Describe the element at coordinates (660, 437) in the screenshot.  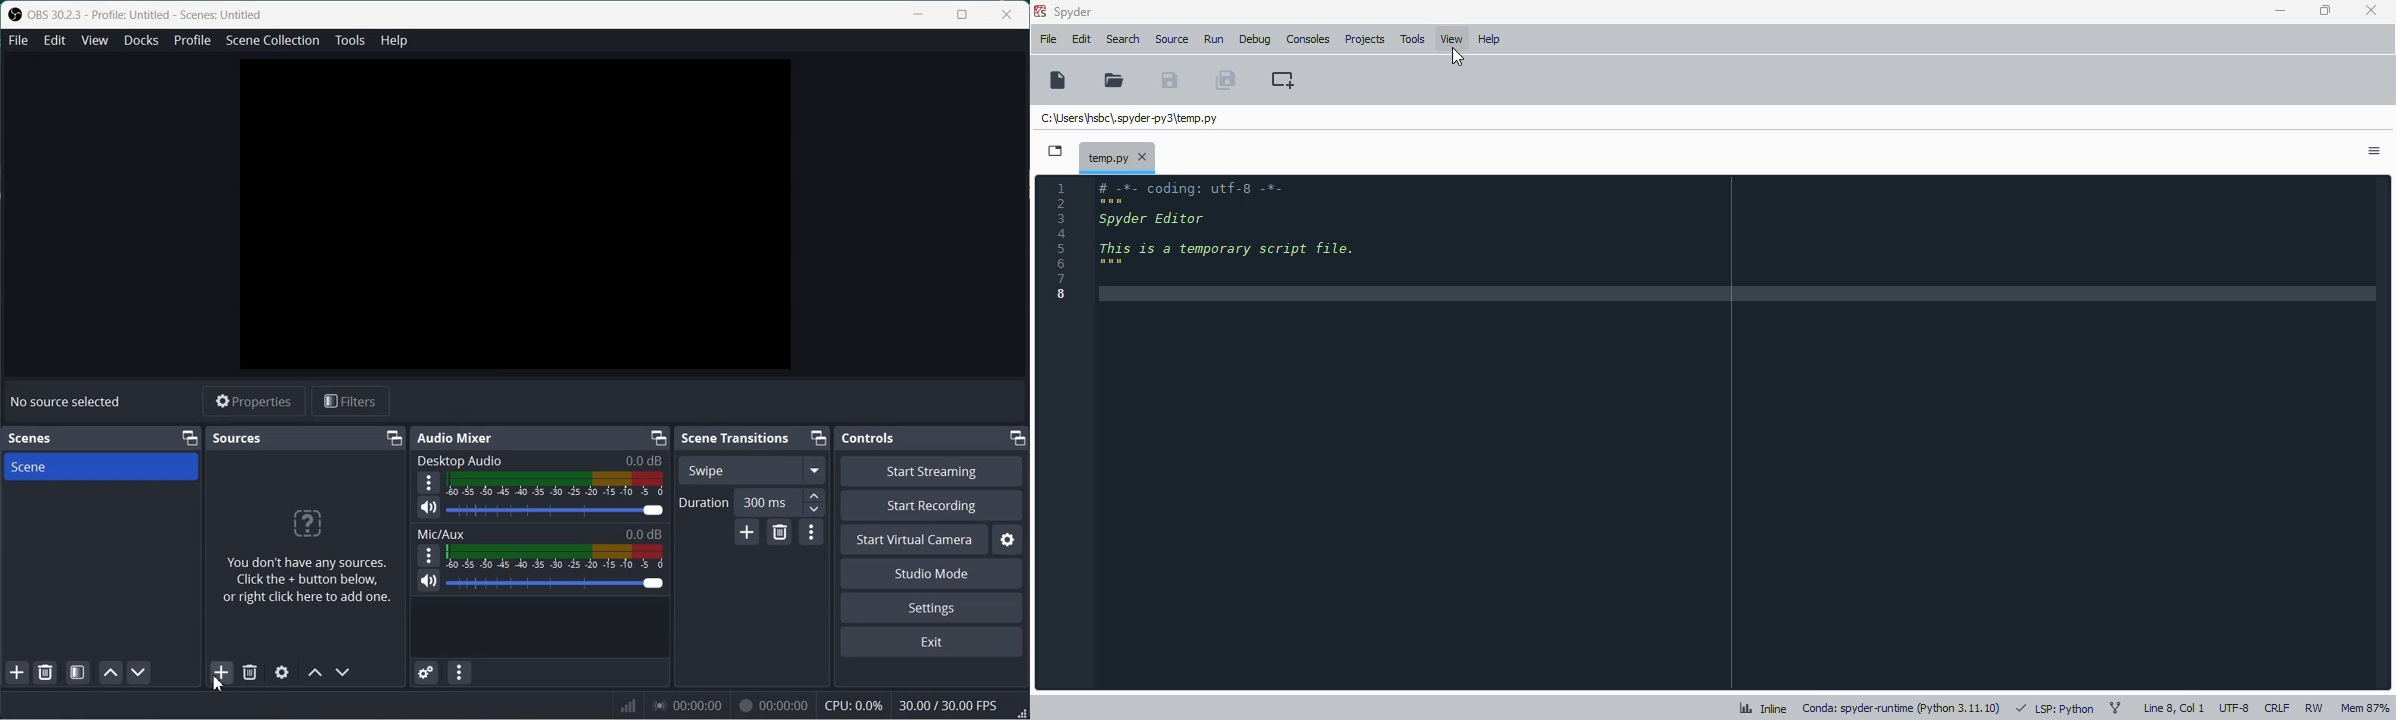
I see `Minimize` at that location.